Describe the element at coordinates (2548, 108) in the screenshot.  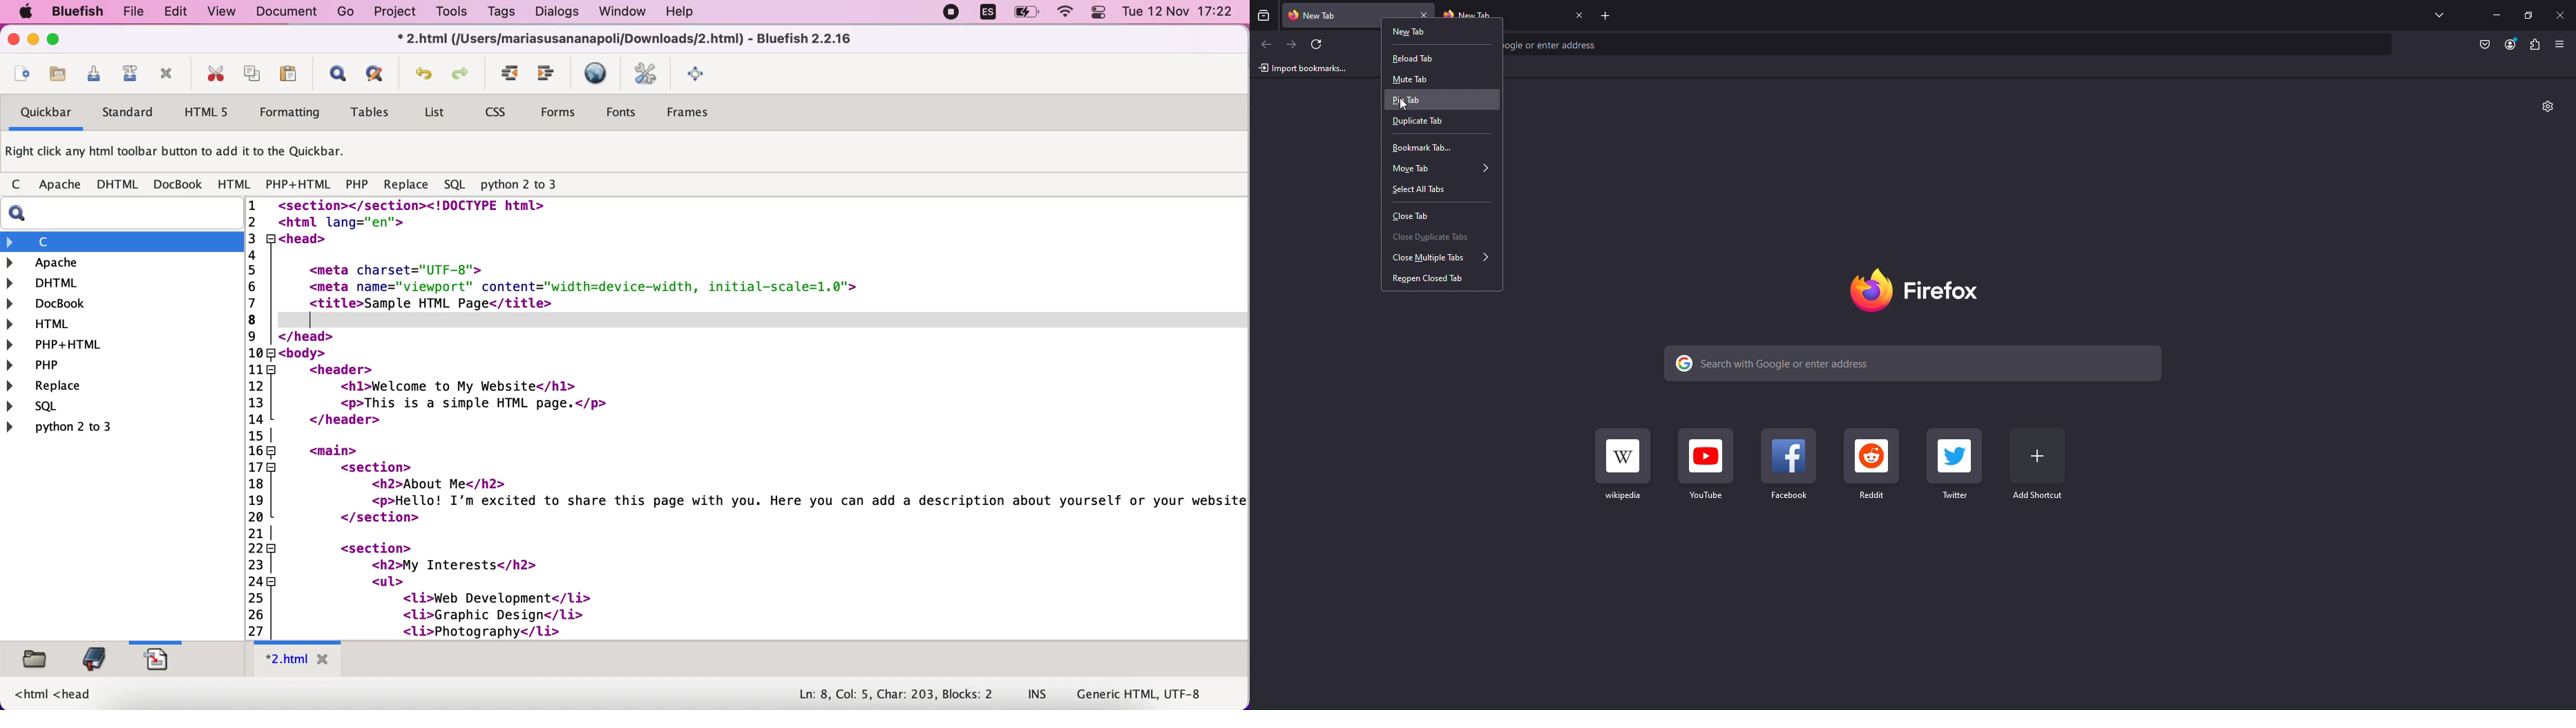
I see `Settings` at that location.